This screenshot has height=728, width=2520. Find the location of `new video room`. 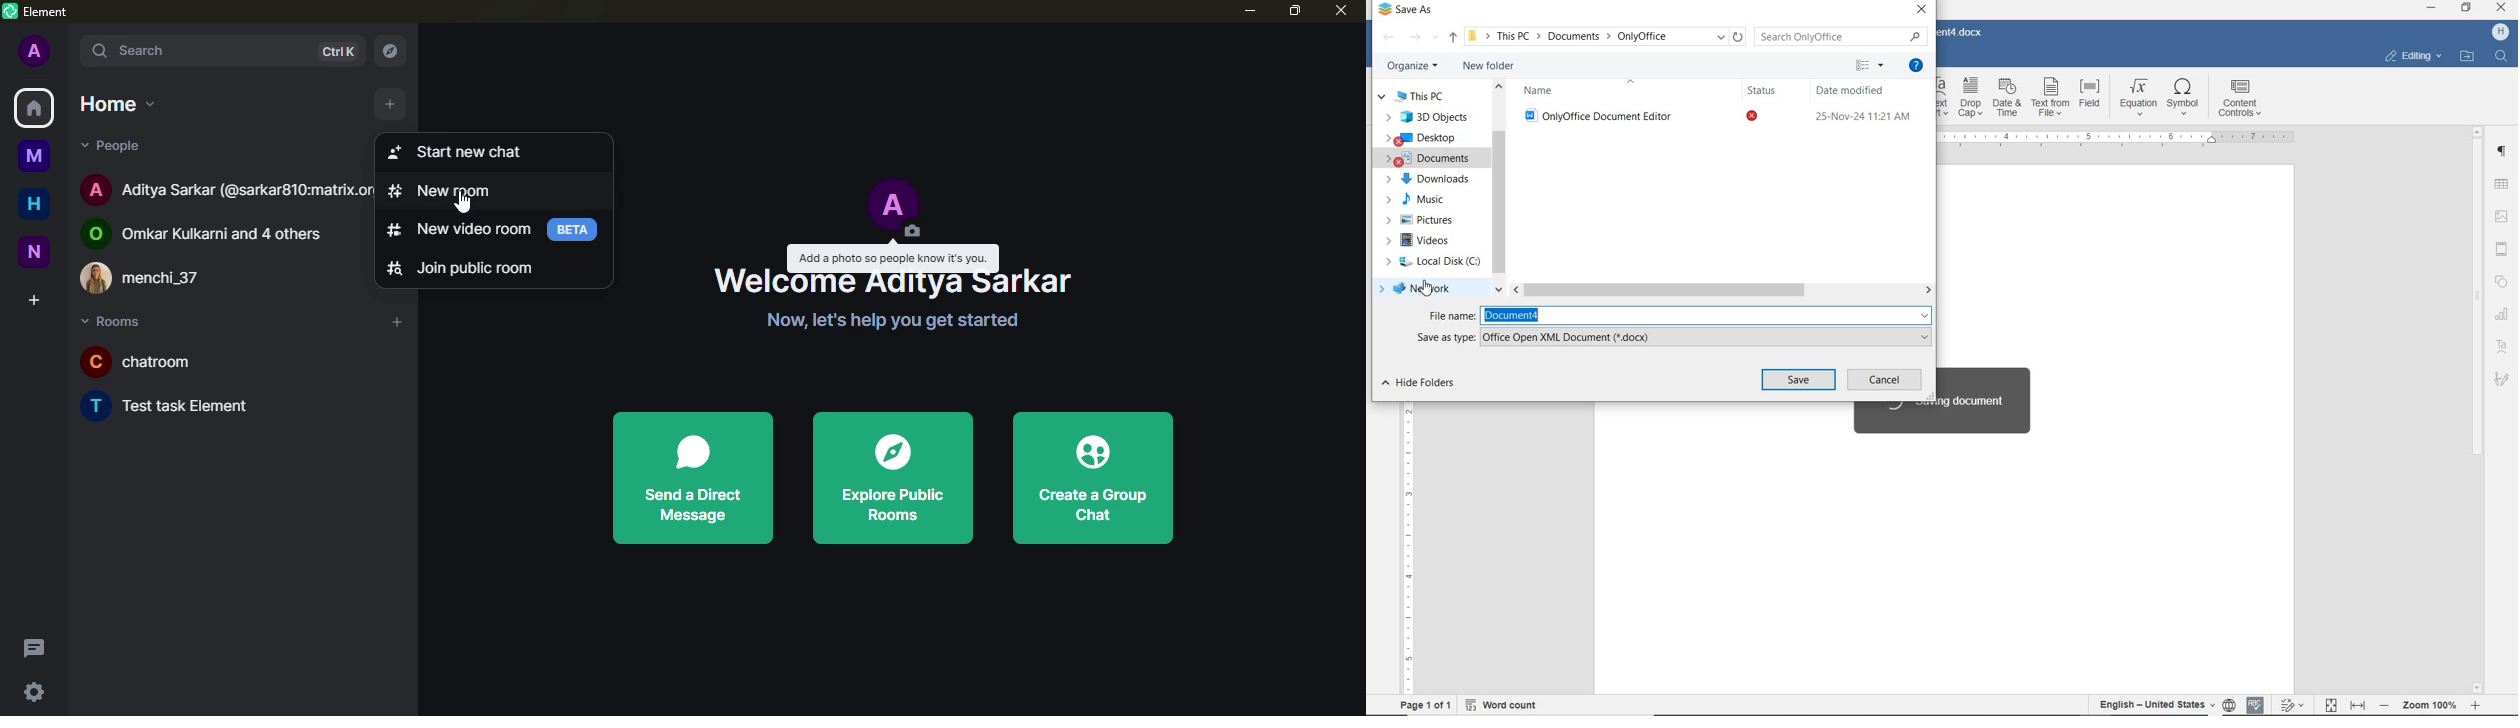

new video room is located at coordinates (462, 229).